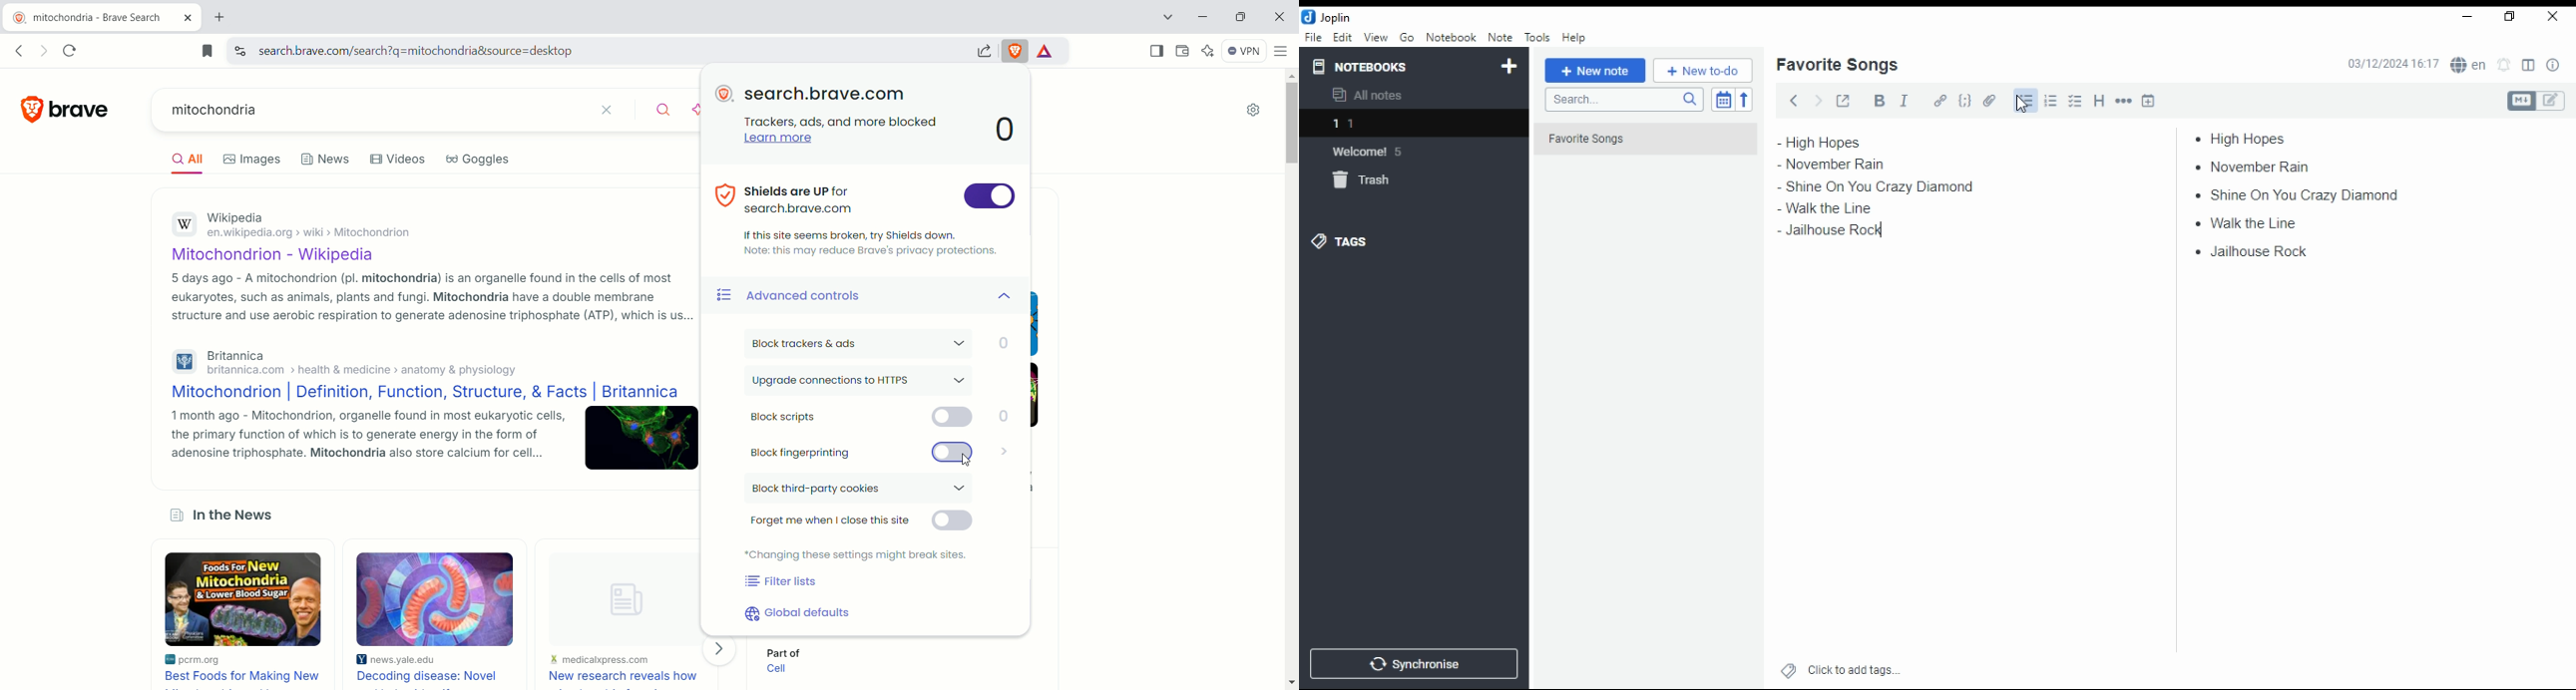  What do you see at coordinates (1703, 71) in the screenshot?
I see `New to-do` at bounding box center [1703, 71].